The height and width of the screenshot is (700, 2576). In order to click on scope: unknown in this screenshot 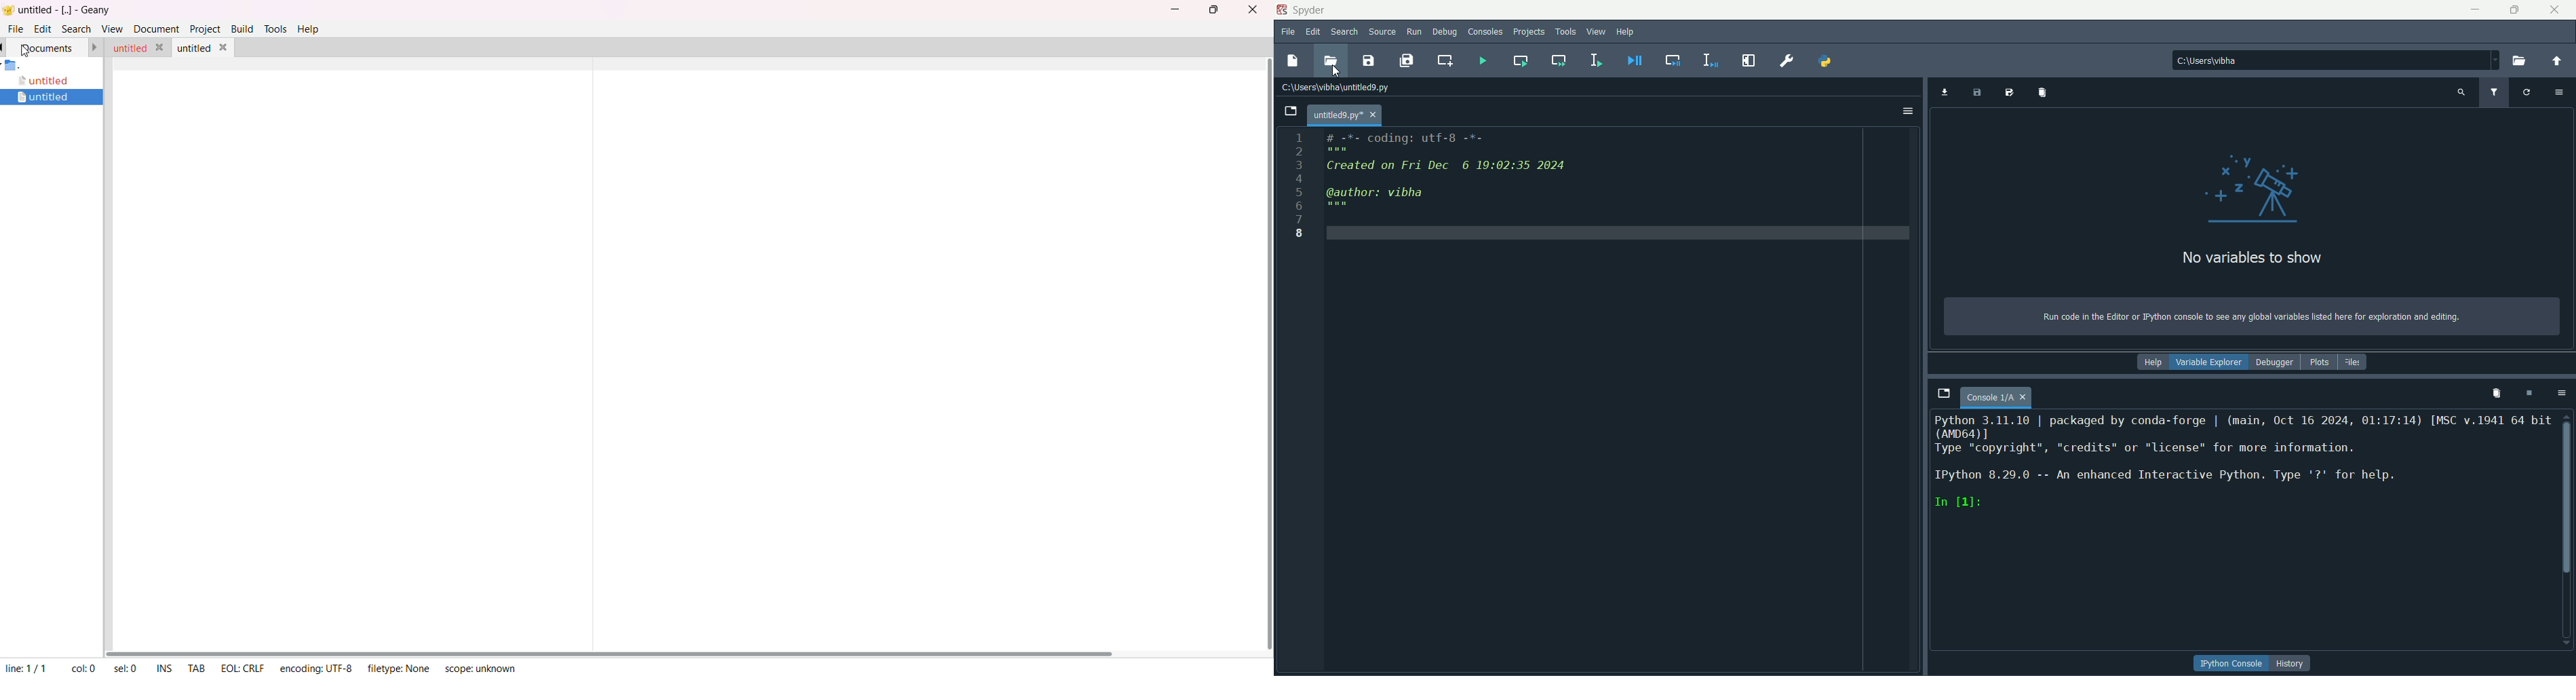, I will do `click(482, 668)`.